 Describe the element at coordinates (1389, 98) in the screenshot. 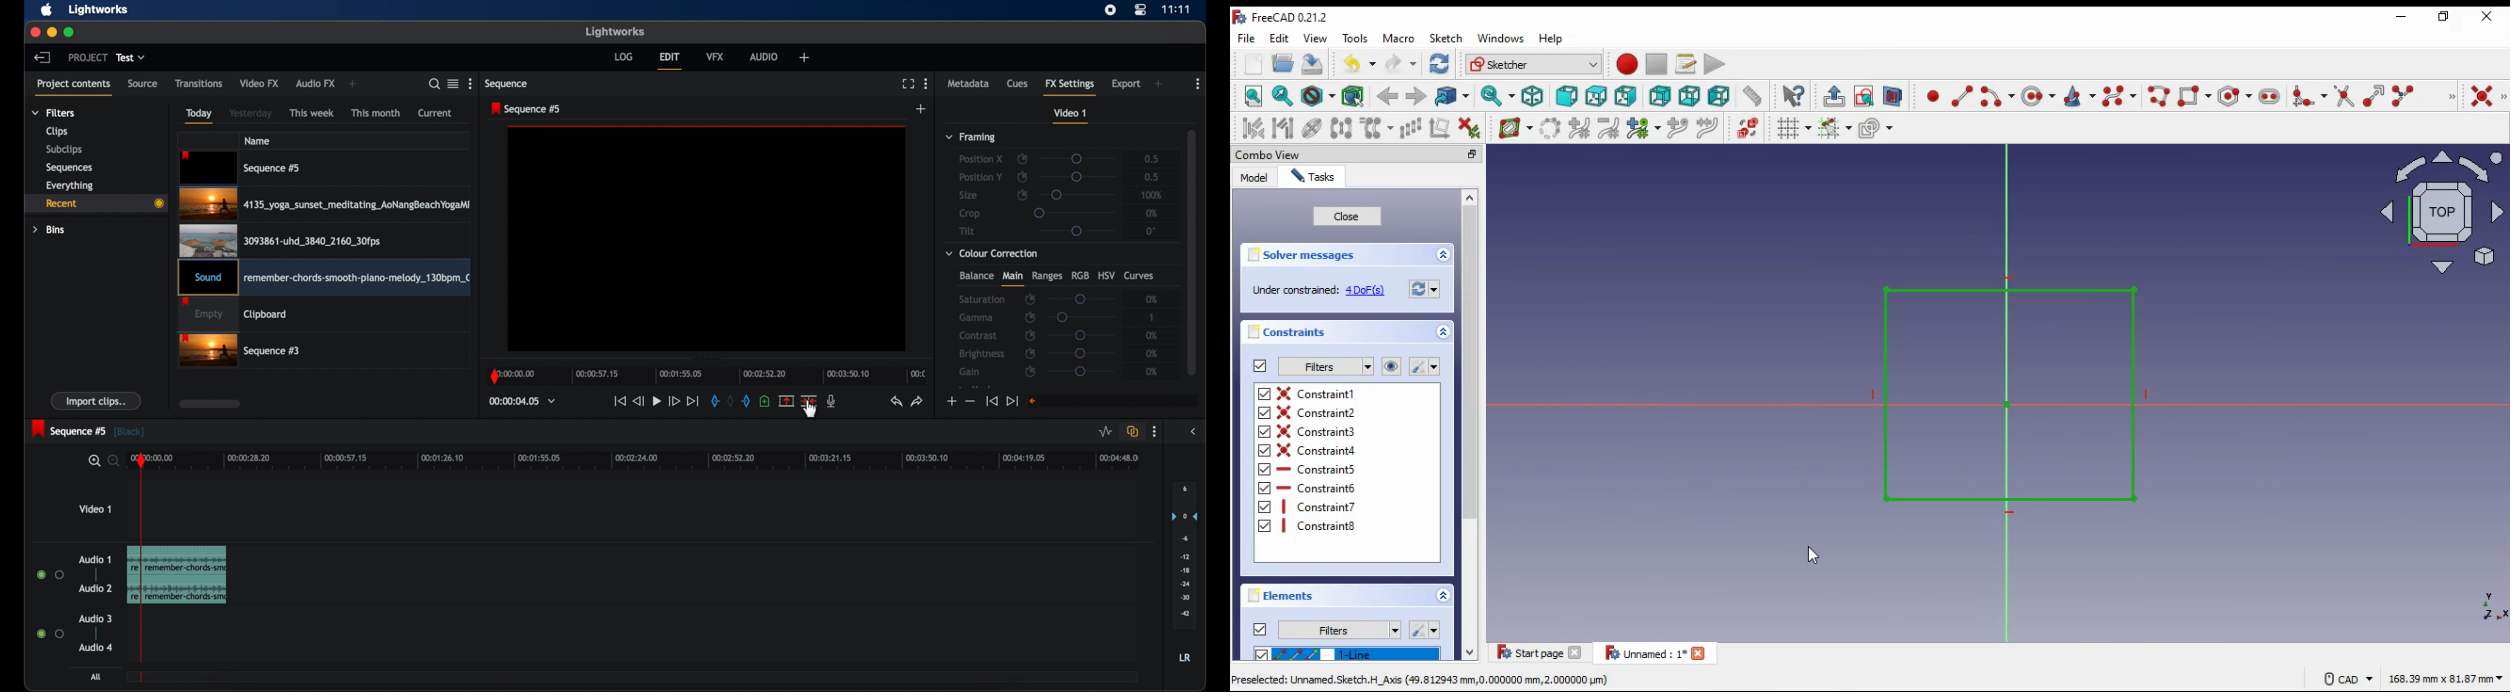

I see `back` at that location.